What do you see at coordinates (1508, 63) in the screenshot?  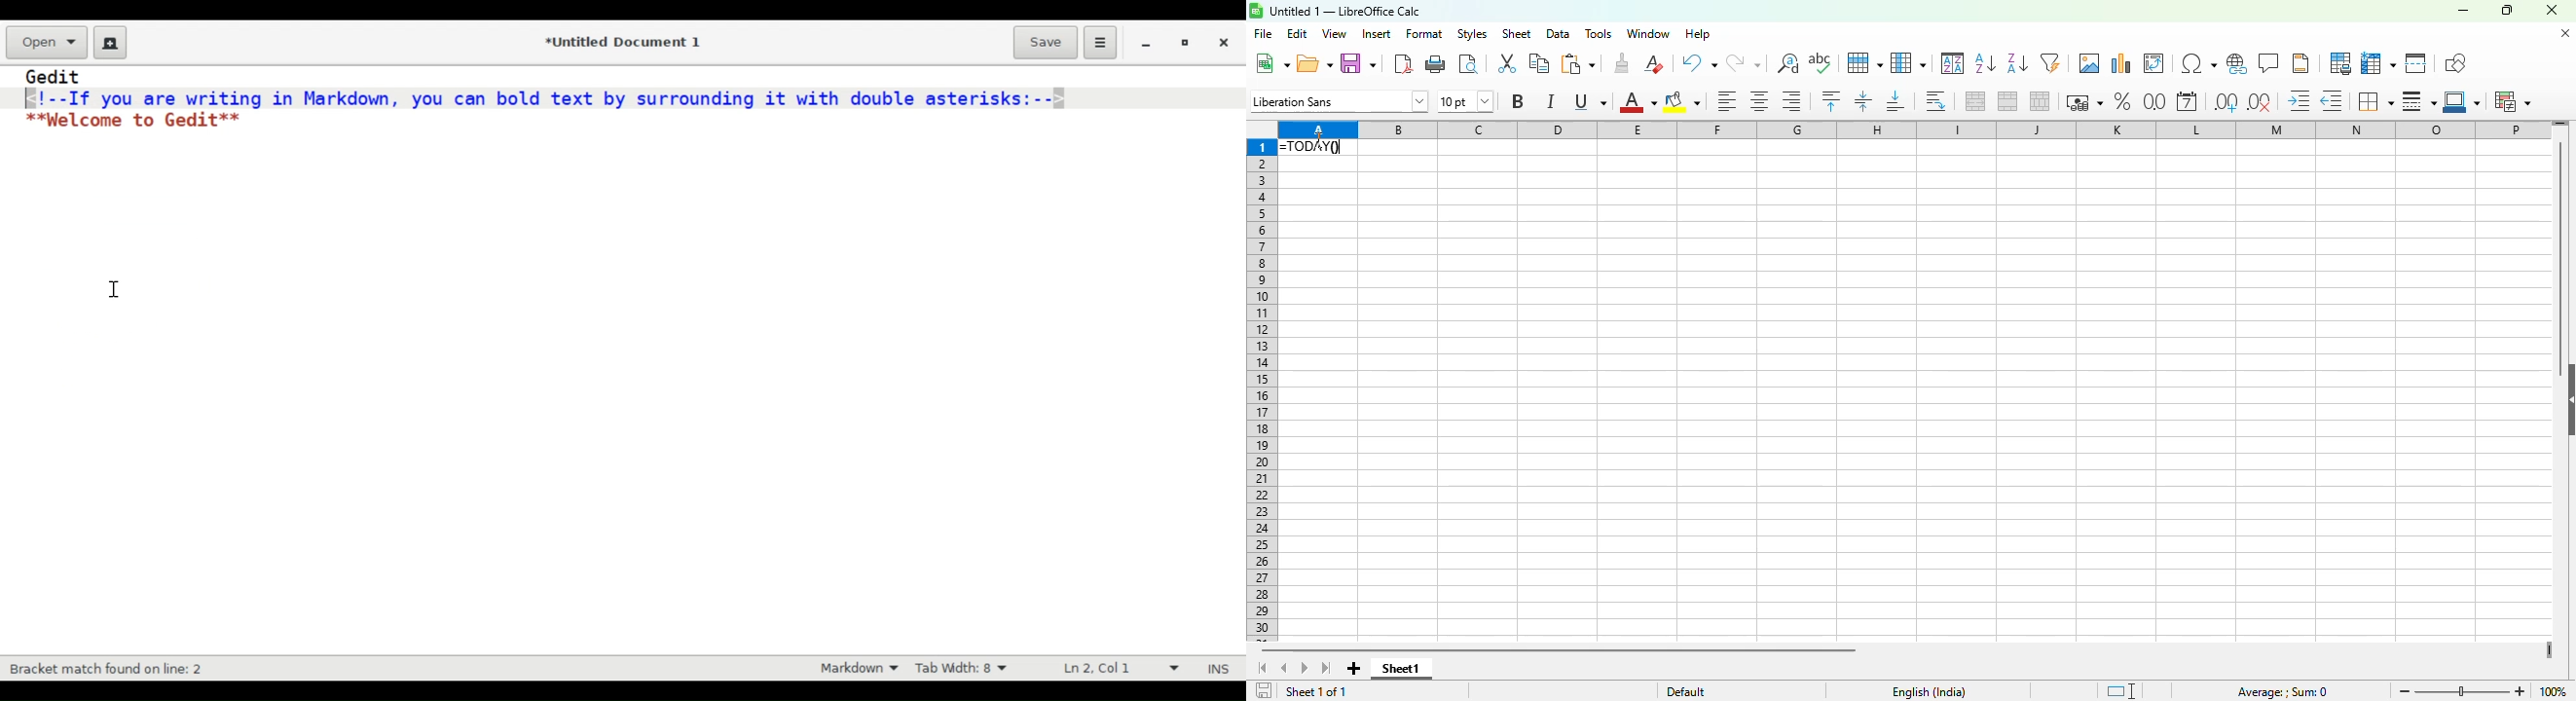 I see `cut` at bounding box center [1508, 63].